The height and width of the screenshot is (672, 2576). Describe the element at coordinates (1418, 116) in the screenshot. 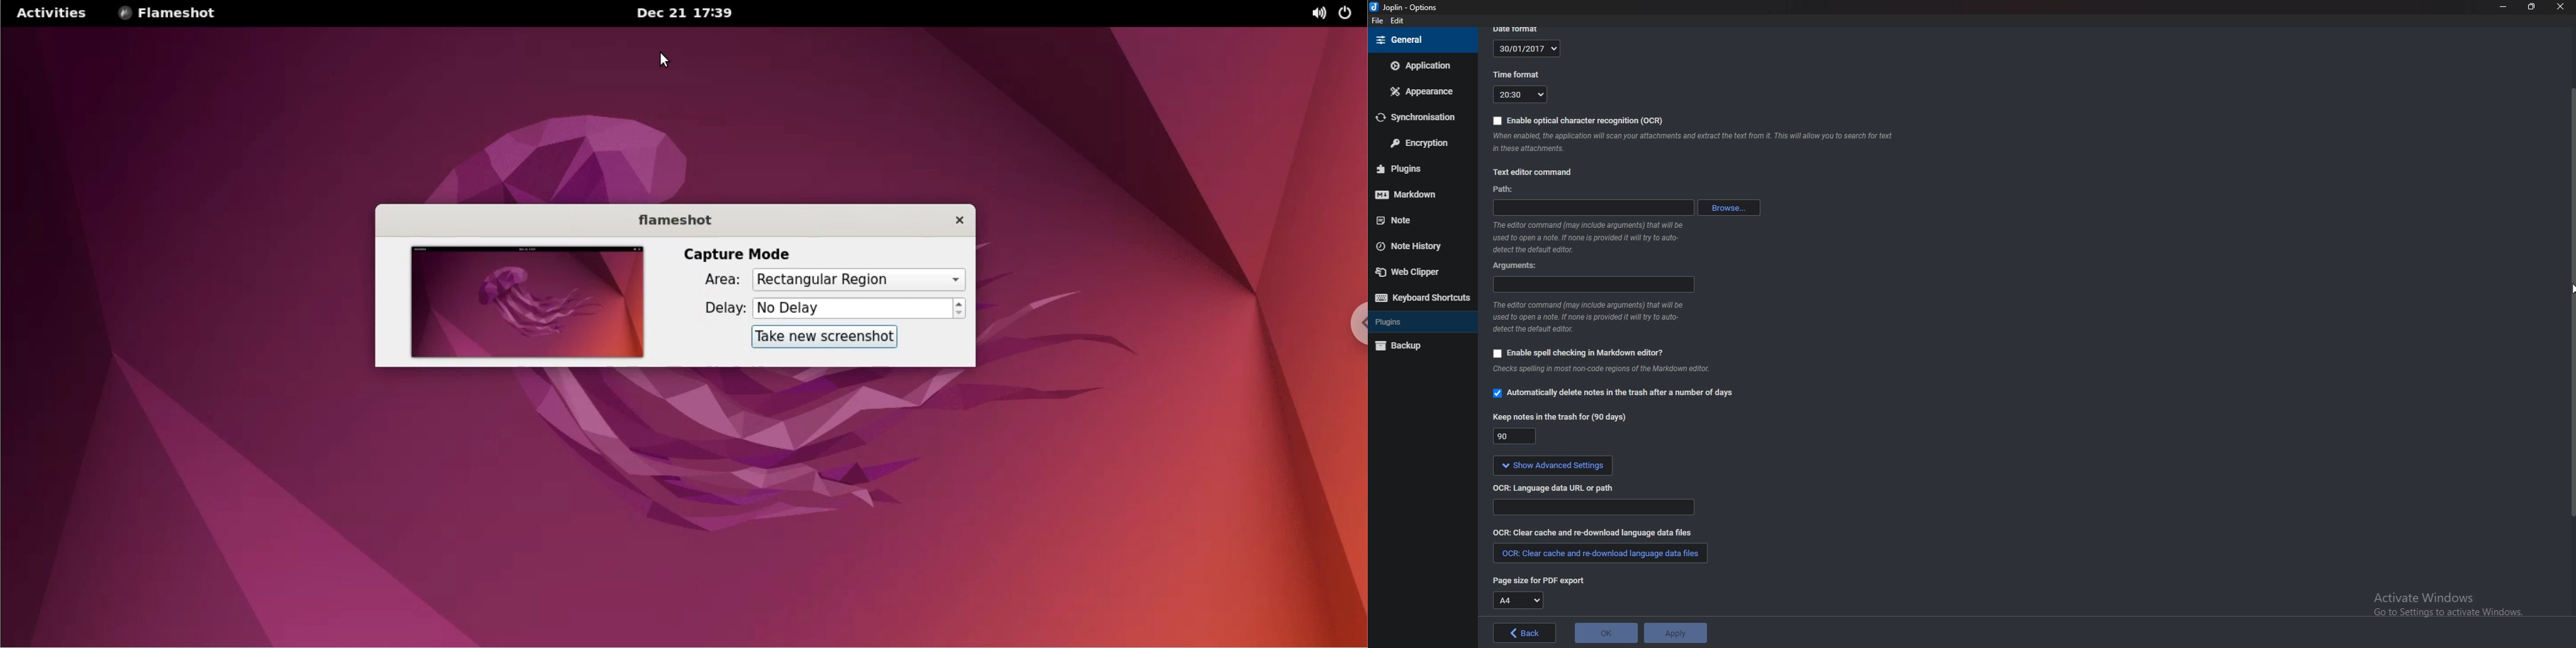

I see `Synchronization` at that location.